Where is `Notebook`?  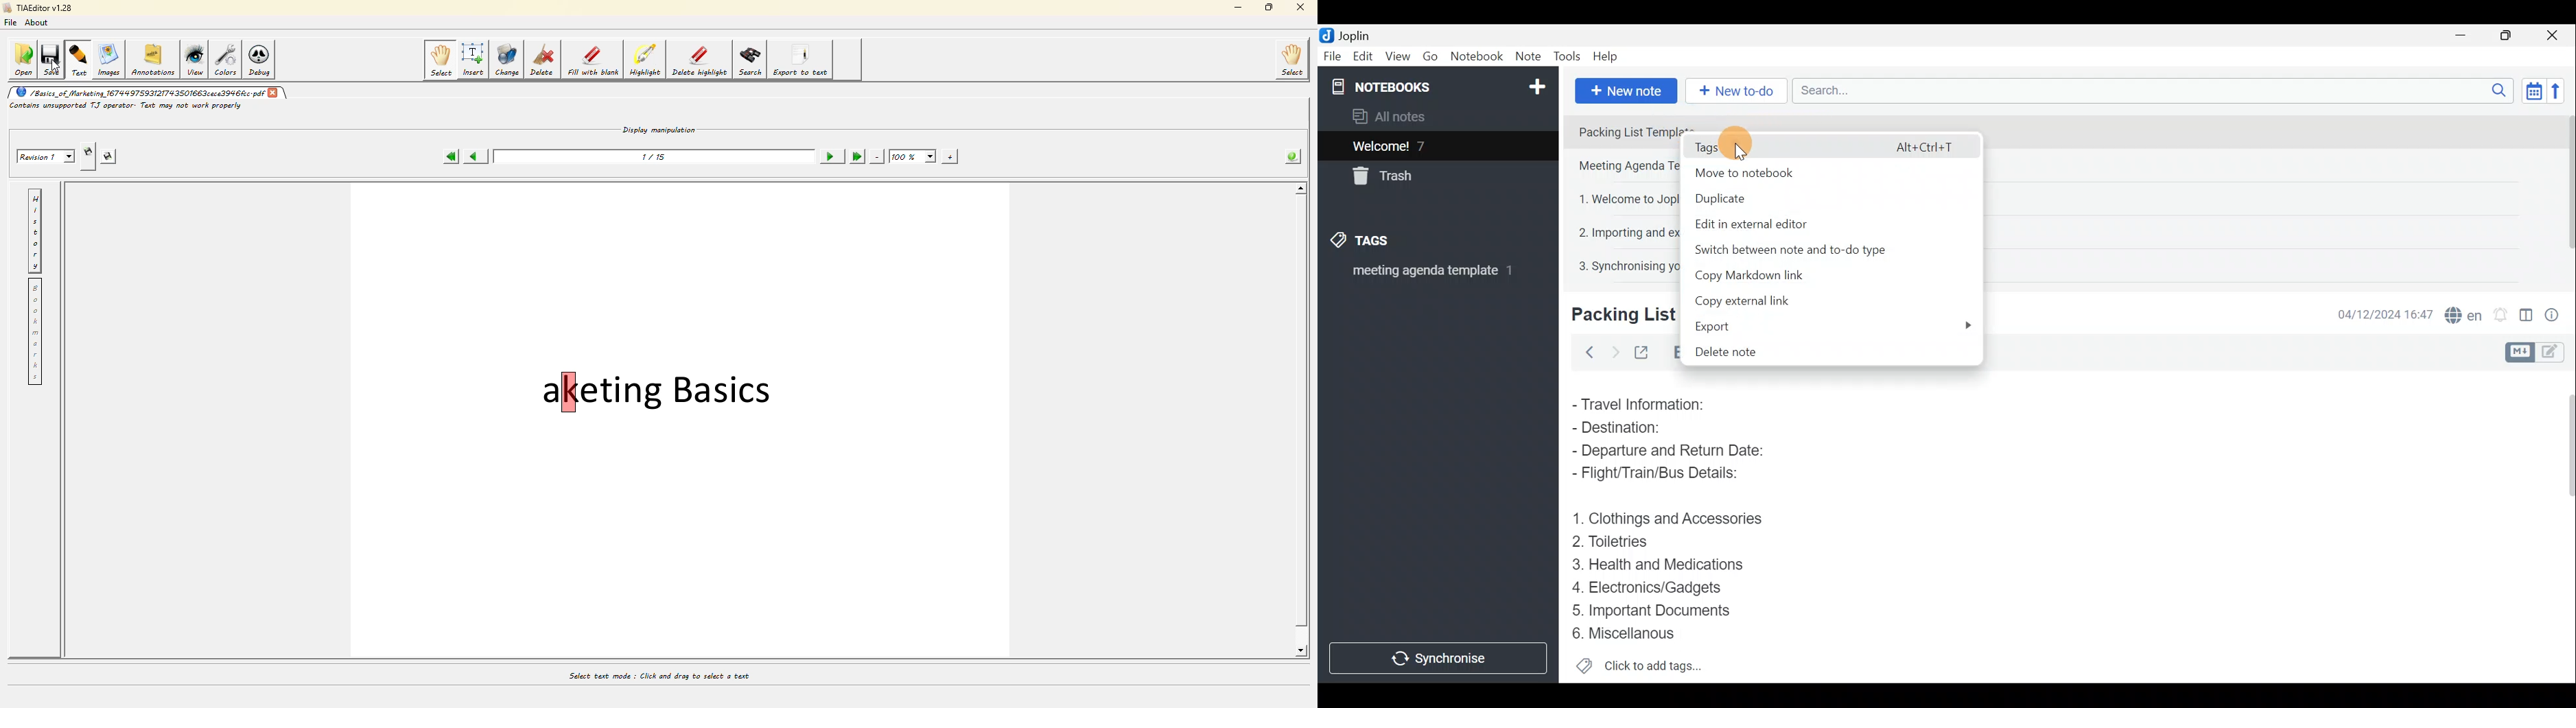
Notebook is located at coordinates (1476, 58).